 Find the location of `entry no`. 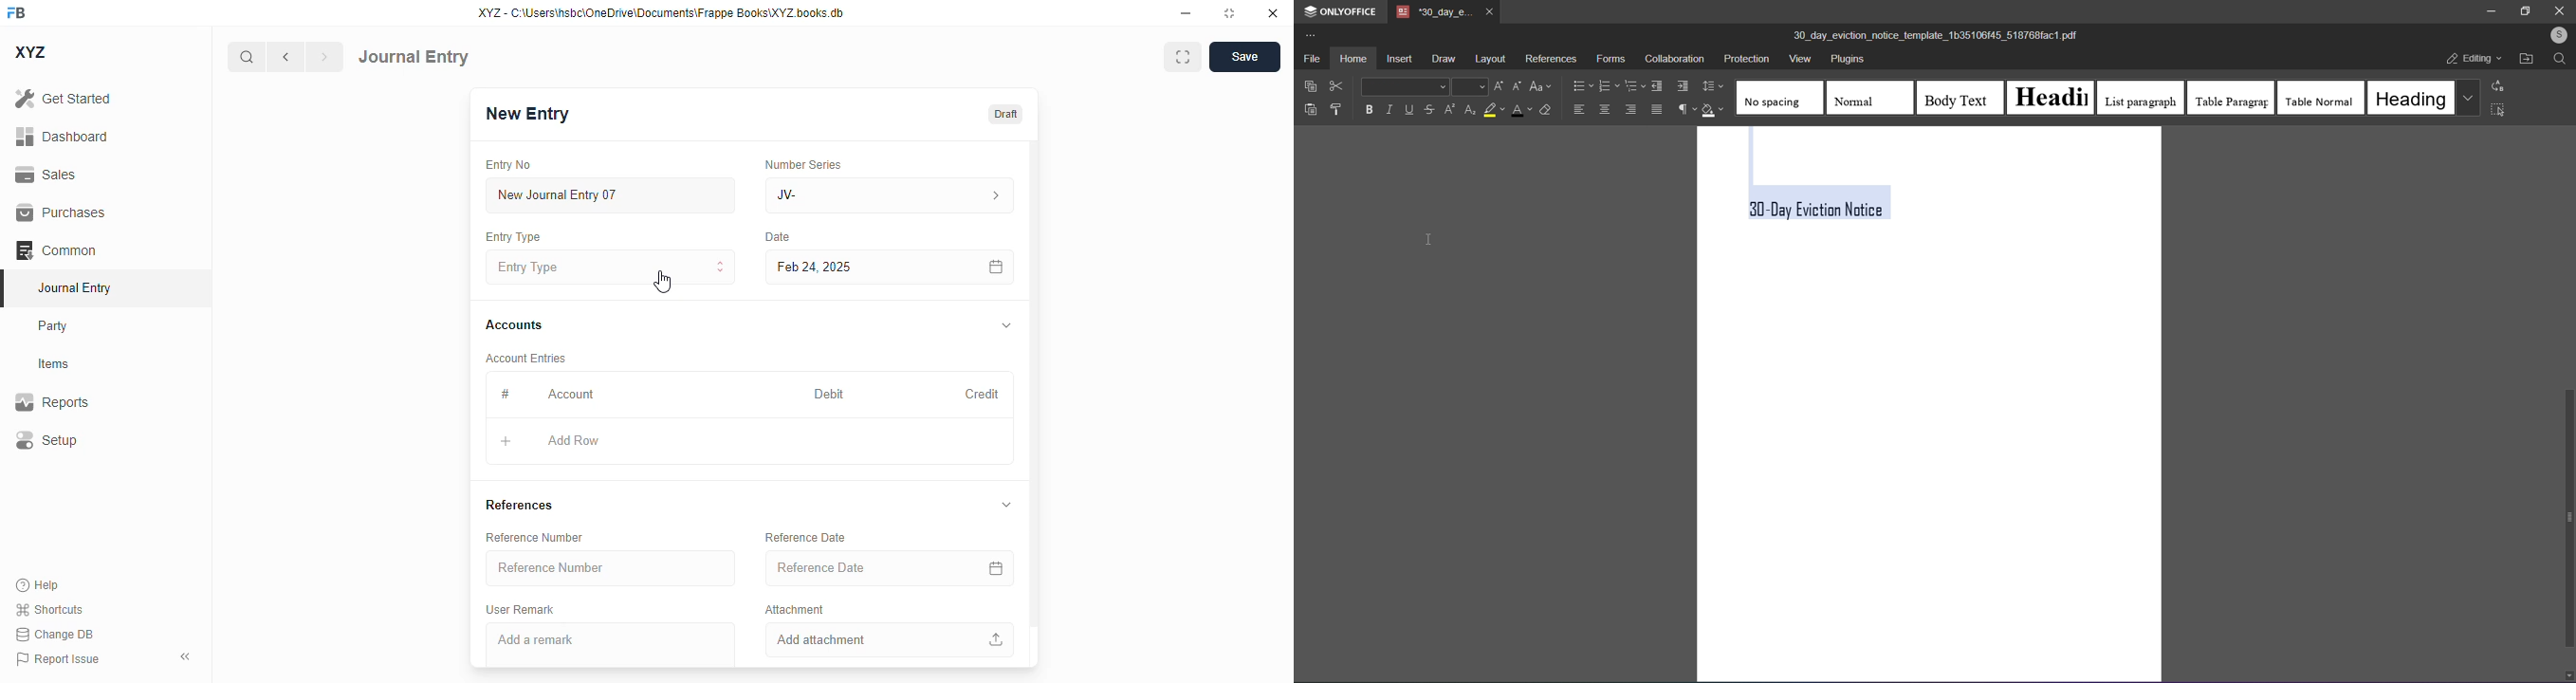

entry no is located at coordinates (509, 164).